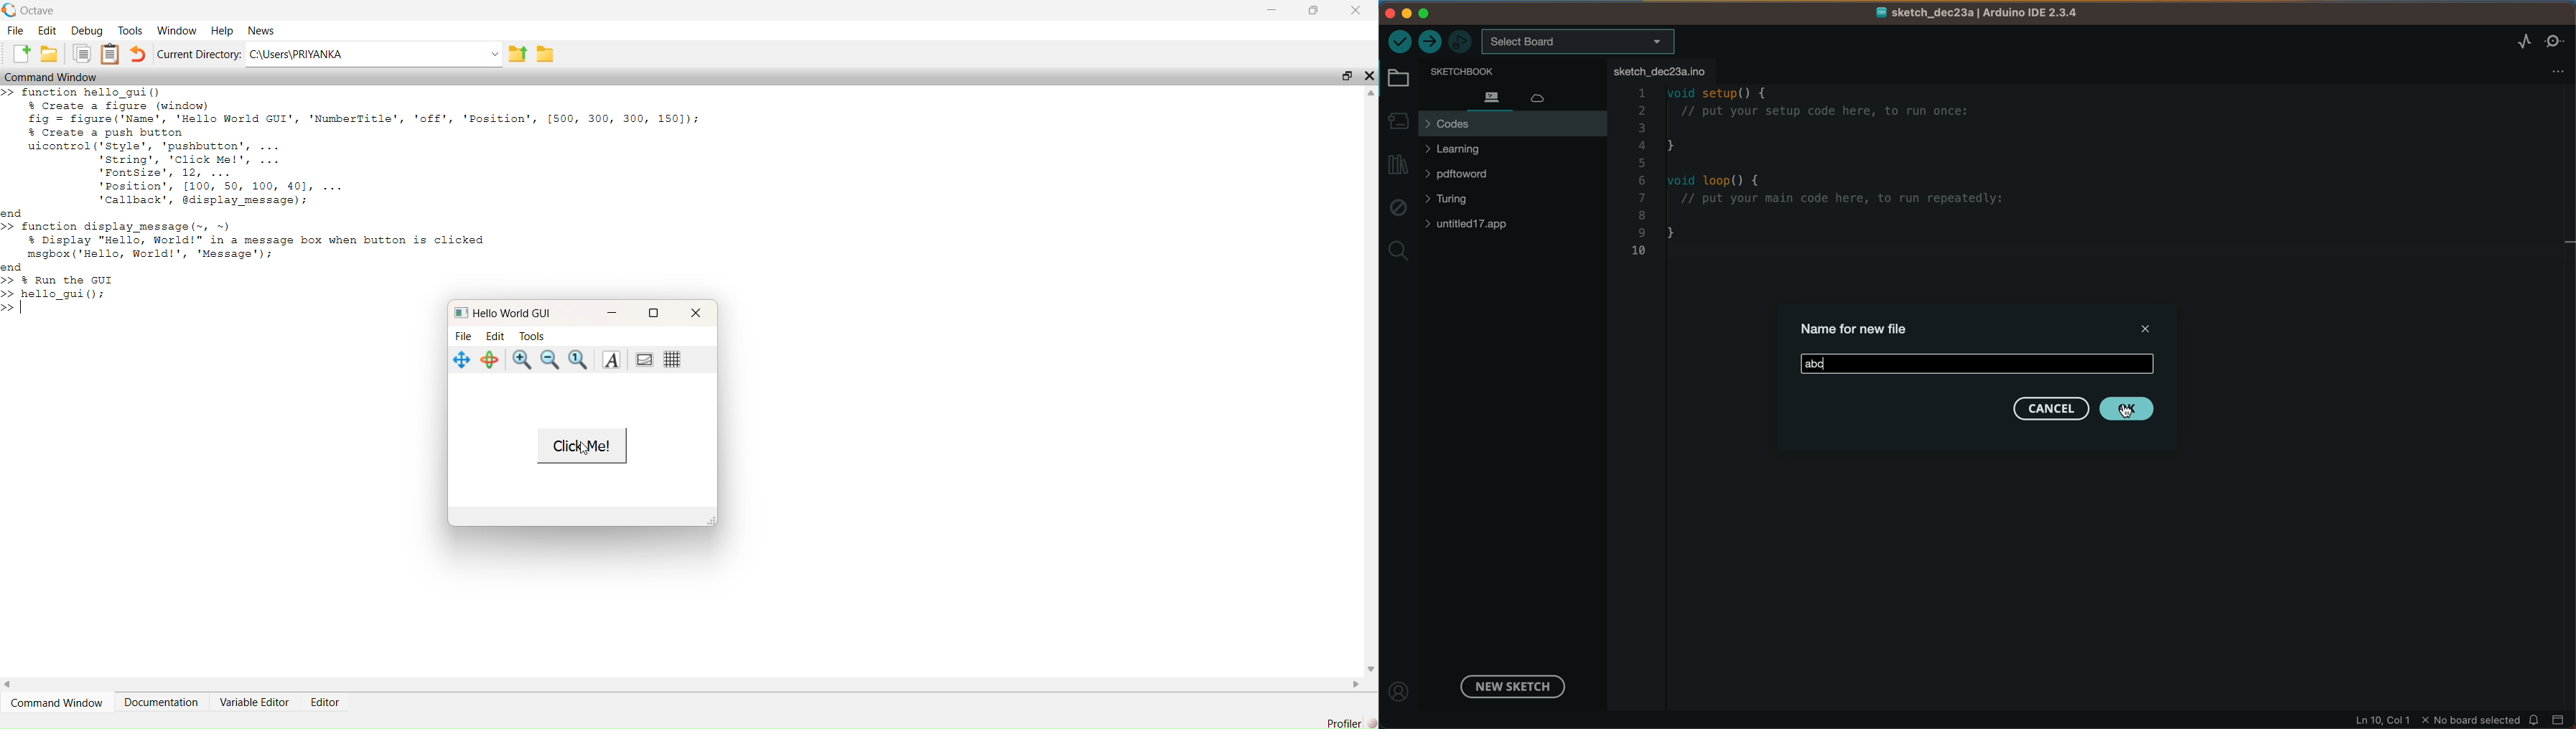  Describe the element at coordinates (547, 54) in the screenshot. I see `save` at that location.